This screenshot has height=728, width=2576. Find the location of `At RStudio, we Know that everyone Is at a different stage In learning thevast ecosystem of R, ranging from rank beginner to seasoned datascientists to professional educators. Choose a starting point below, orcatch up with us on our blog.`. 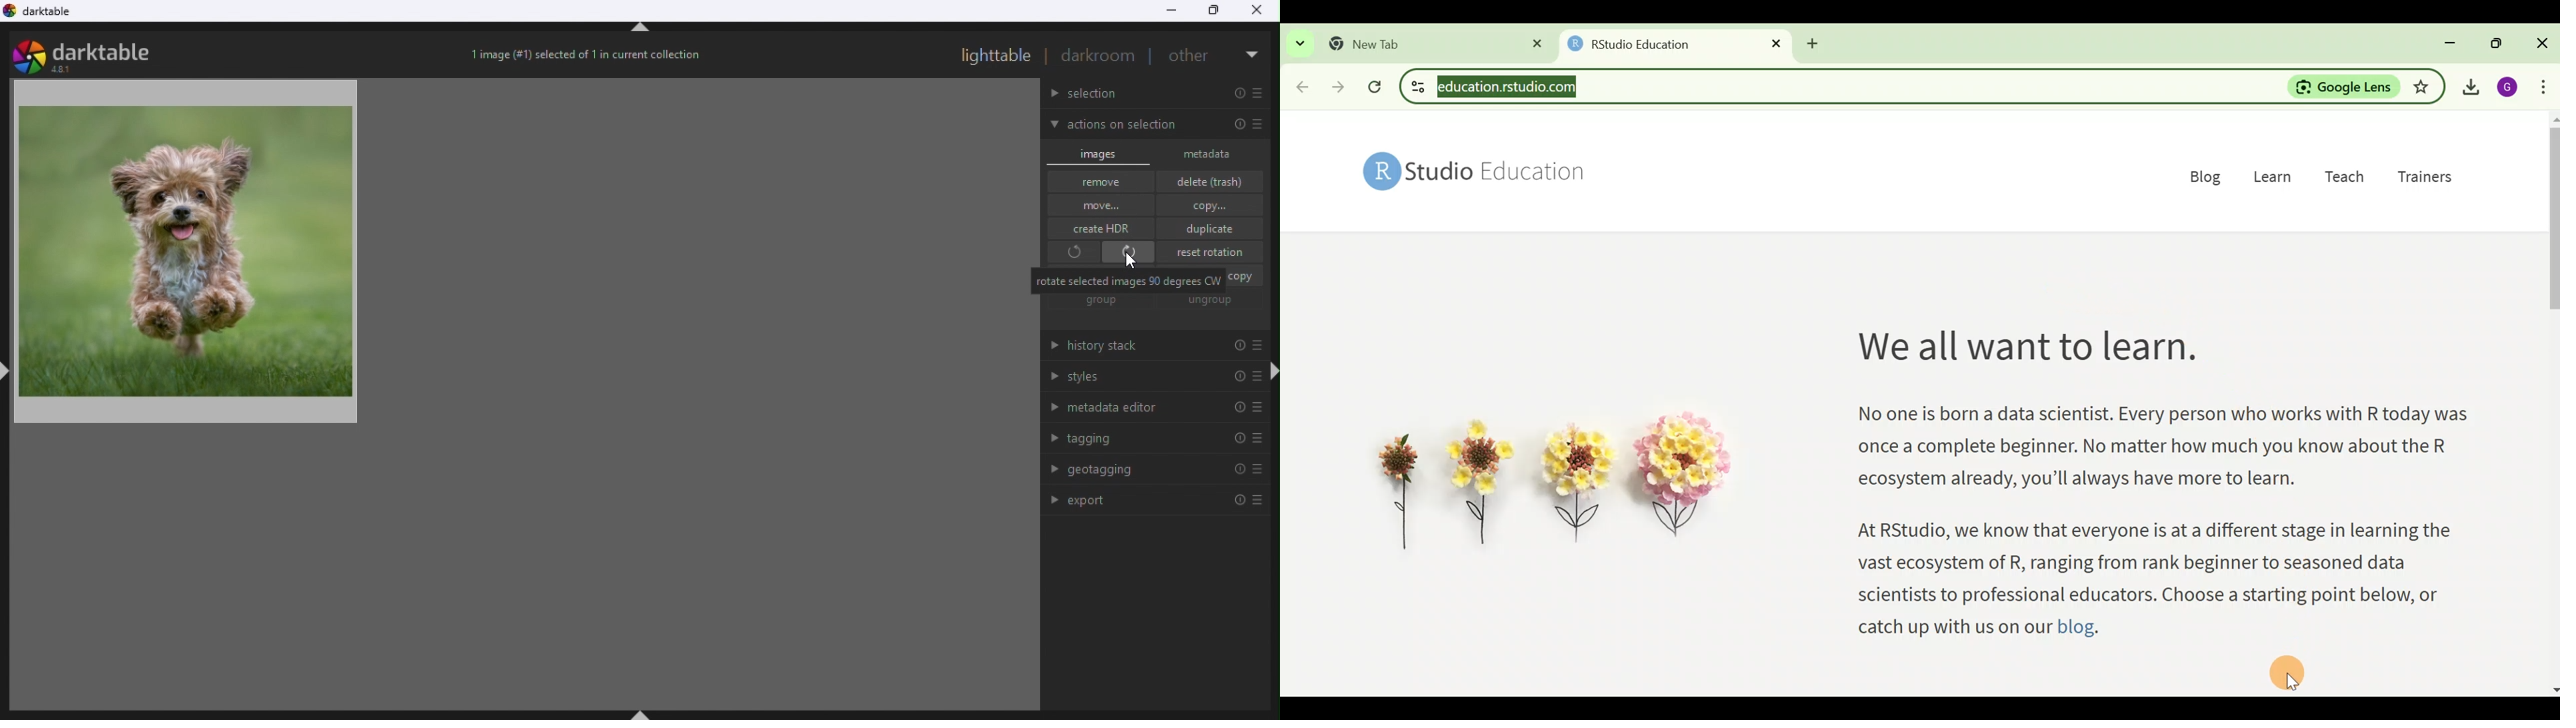

At RStudio, we Know that everyone Is at a different stage In learning thevast ecosystem of R, ranging from rank beginner to seasoned datascientists to professional educators. Choose a starting point below, orcatch up with us on our blog. is located at coordinates (2157, 579).